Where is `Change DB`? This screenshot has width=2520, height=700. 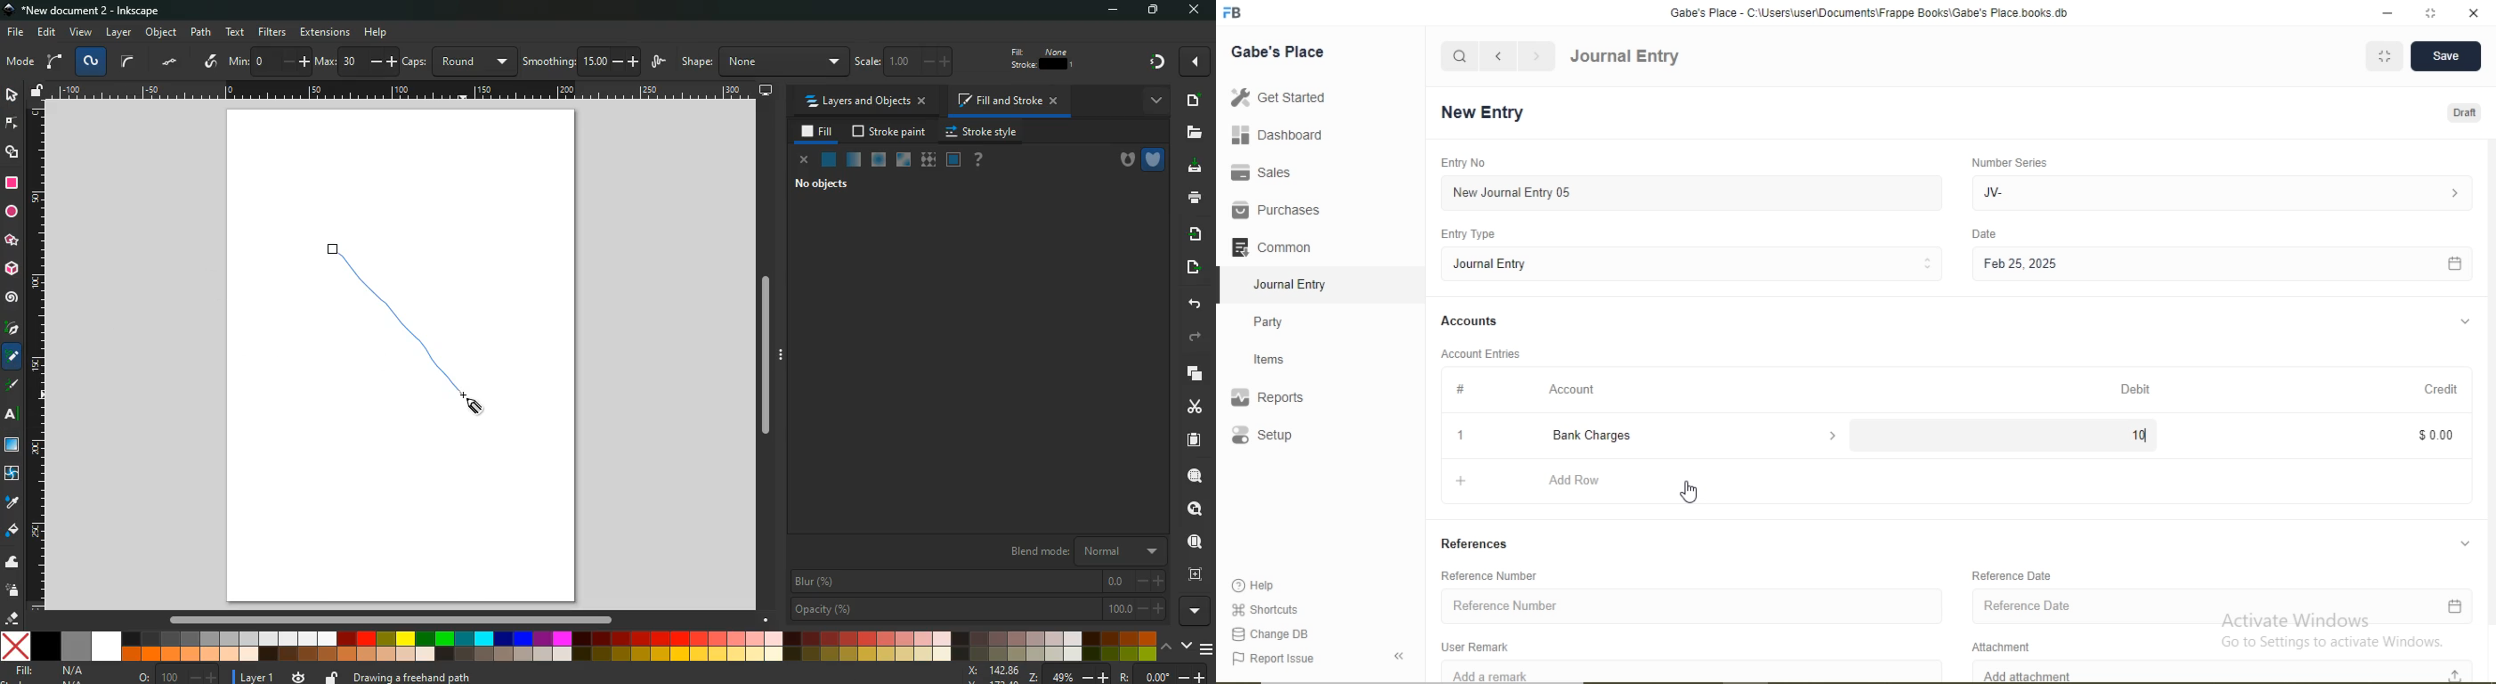 Change DB is located at coordinates (1271, 633).